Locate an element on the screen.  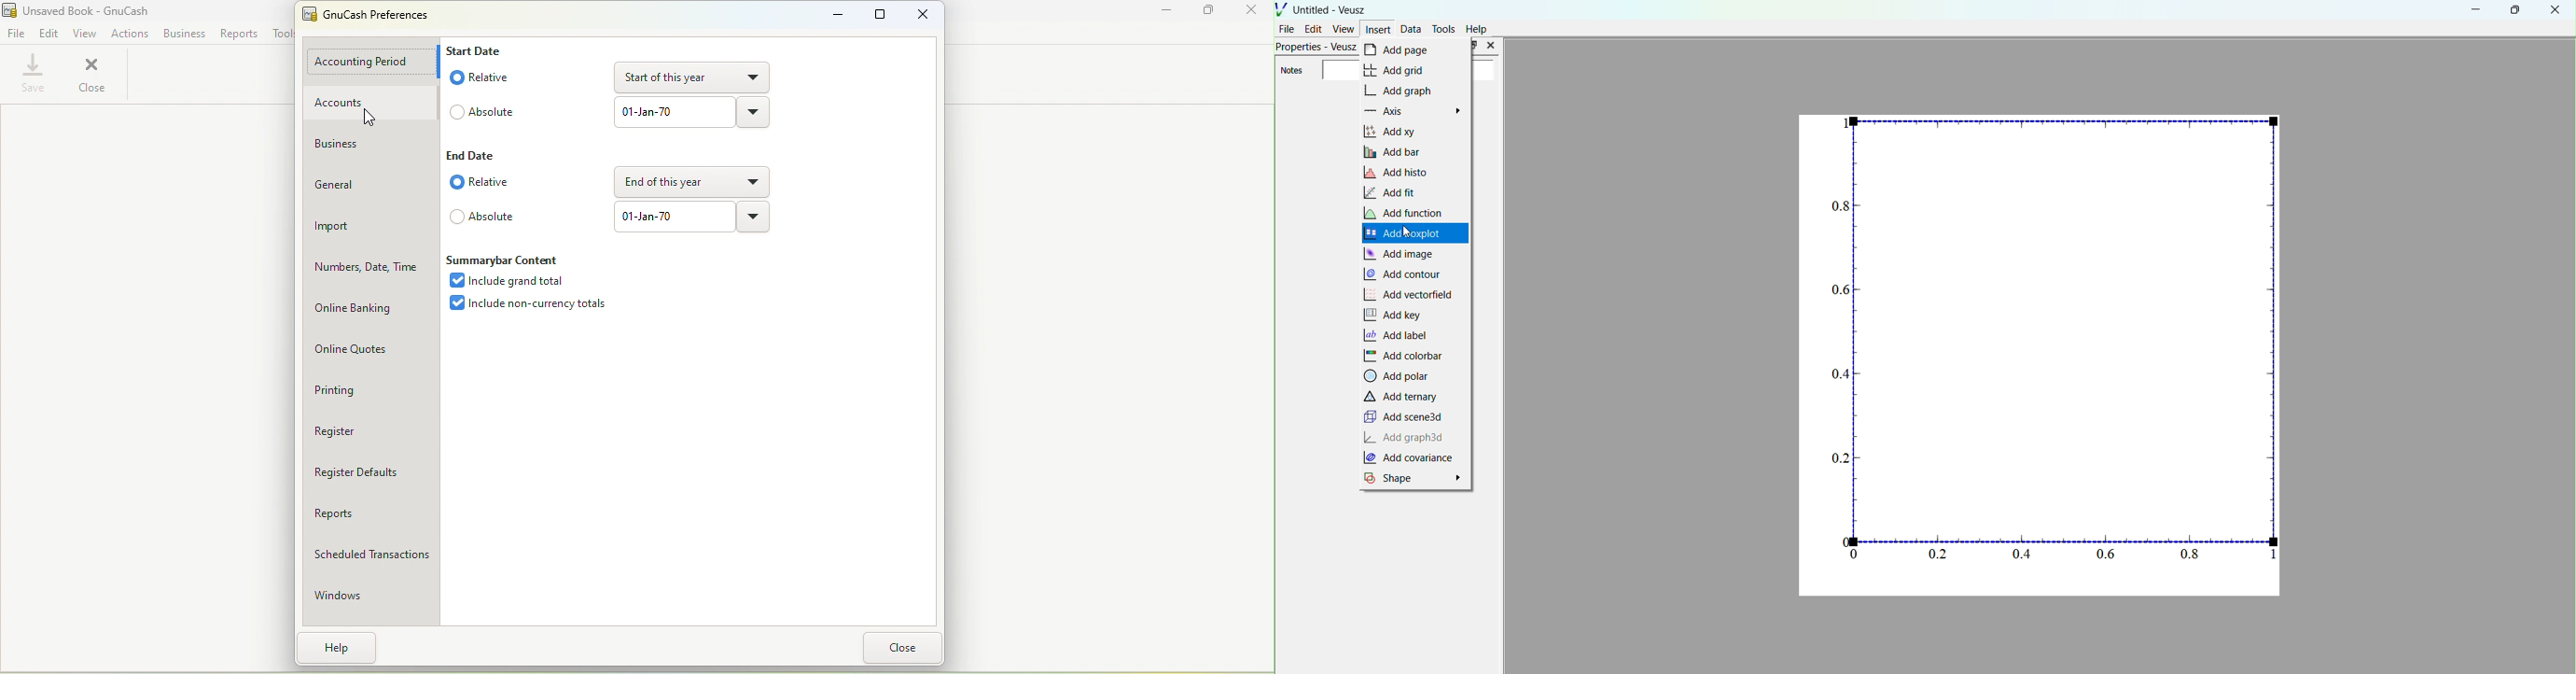
Maximize is located at coordinates (1214, 14).